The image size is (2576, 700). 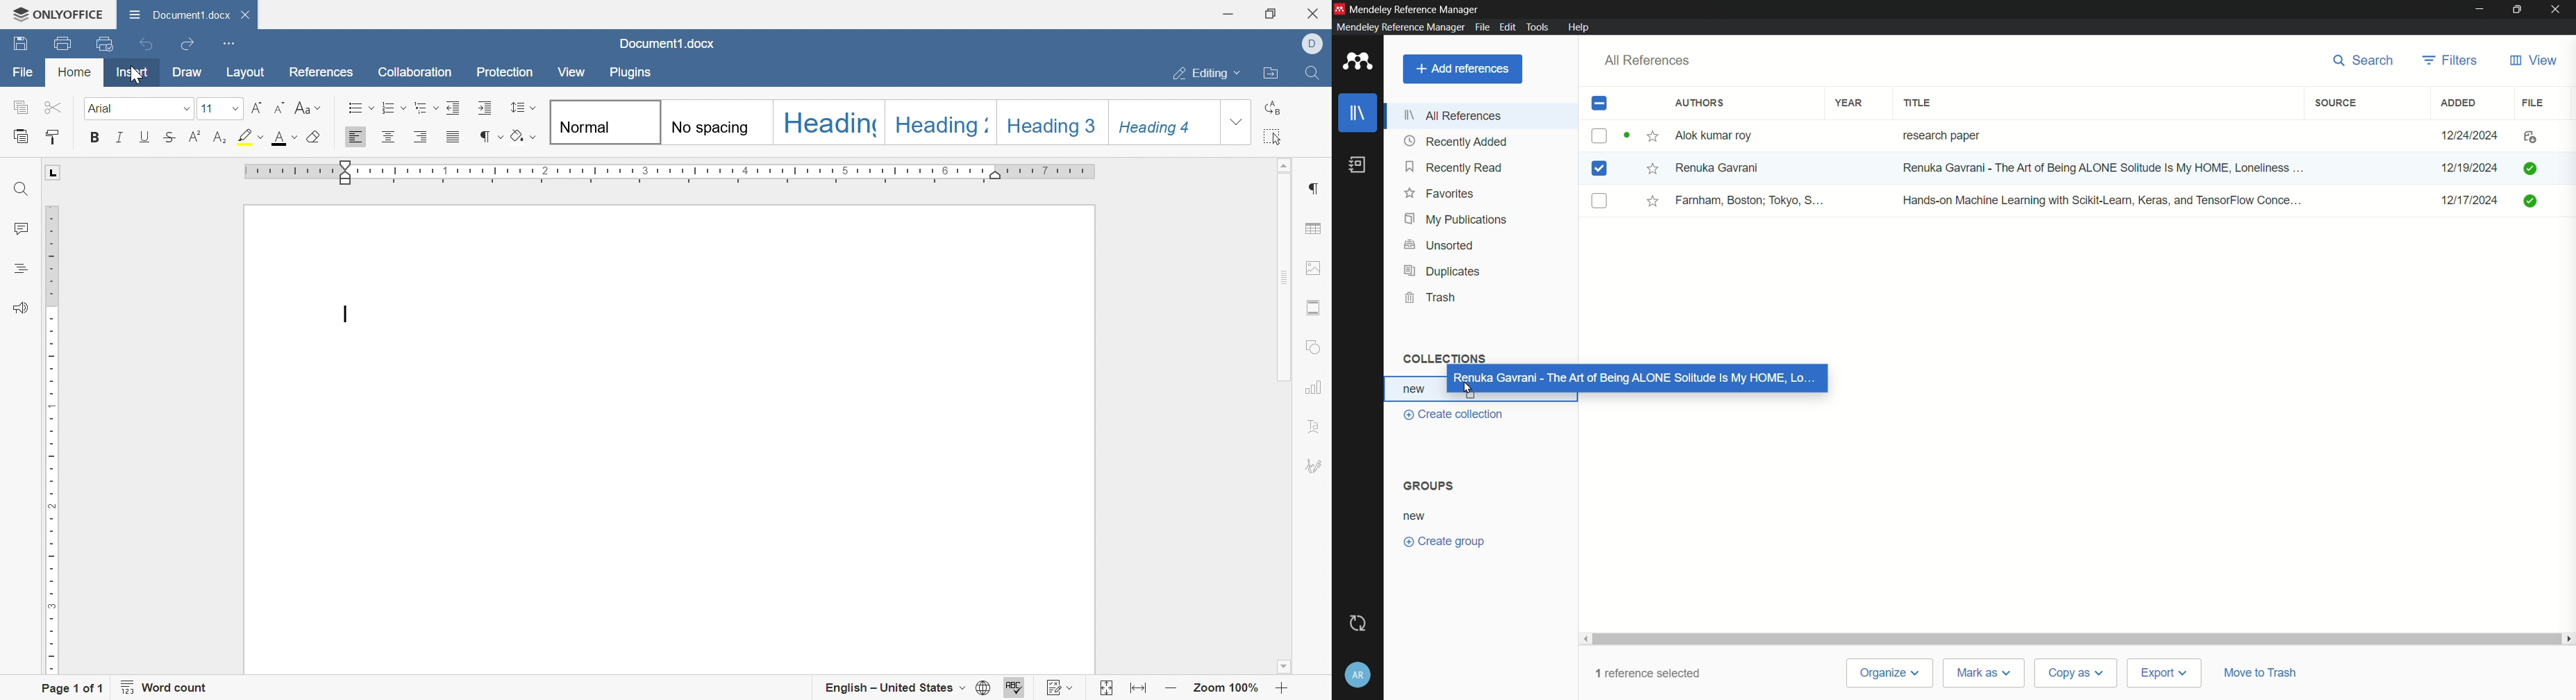 What do you see at coordinates (280, 107) in the screenshot?
I see `Decrement font size` at bounding box center [280, 107].